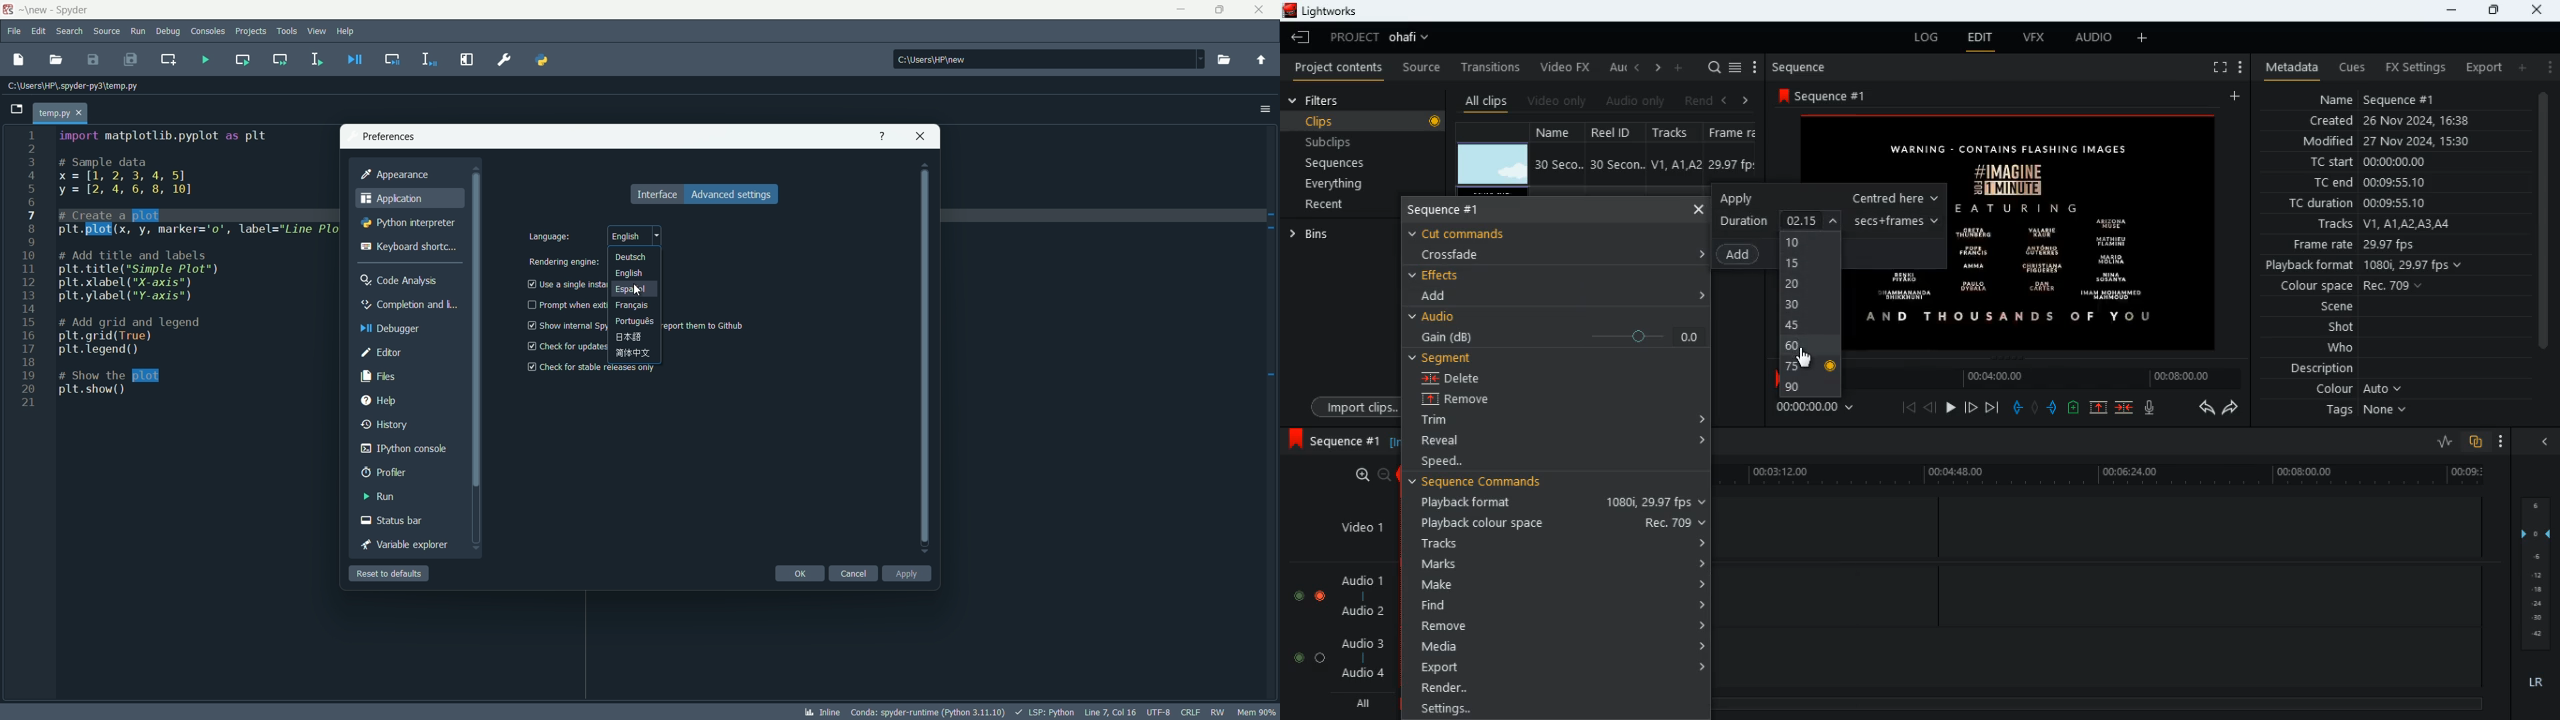  What do you see at coordinates (530, 346) in the screenshot?
I see `checkbox` at bounding box center [530, 346].